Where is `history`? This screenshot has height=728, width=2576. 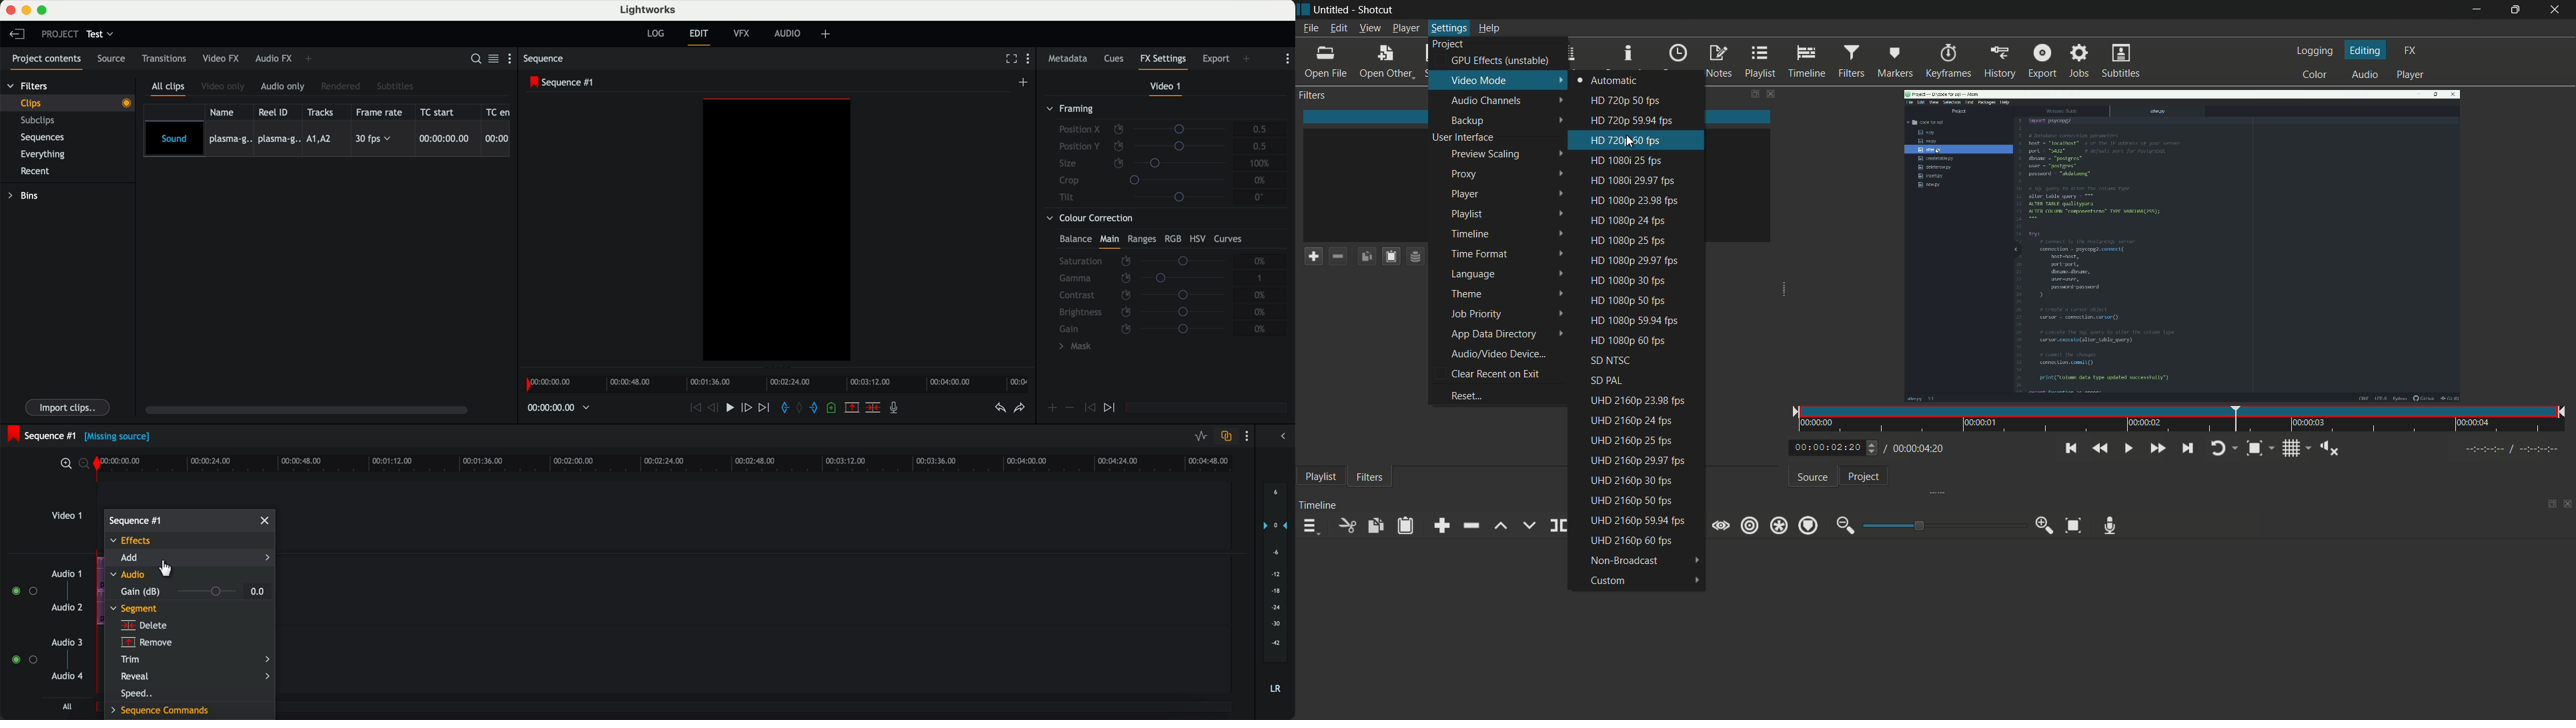 history is located at coordinates (1998, 61).